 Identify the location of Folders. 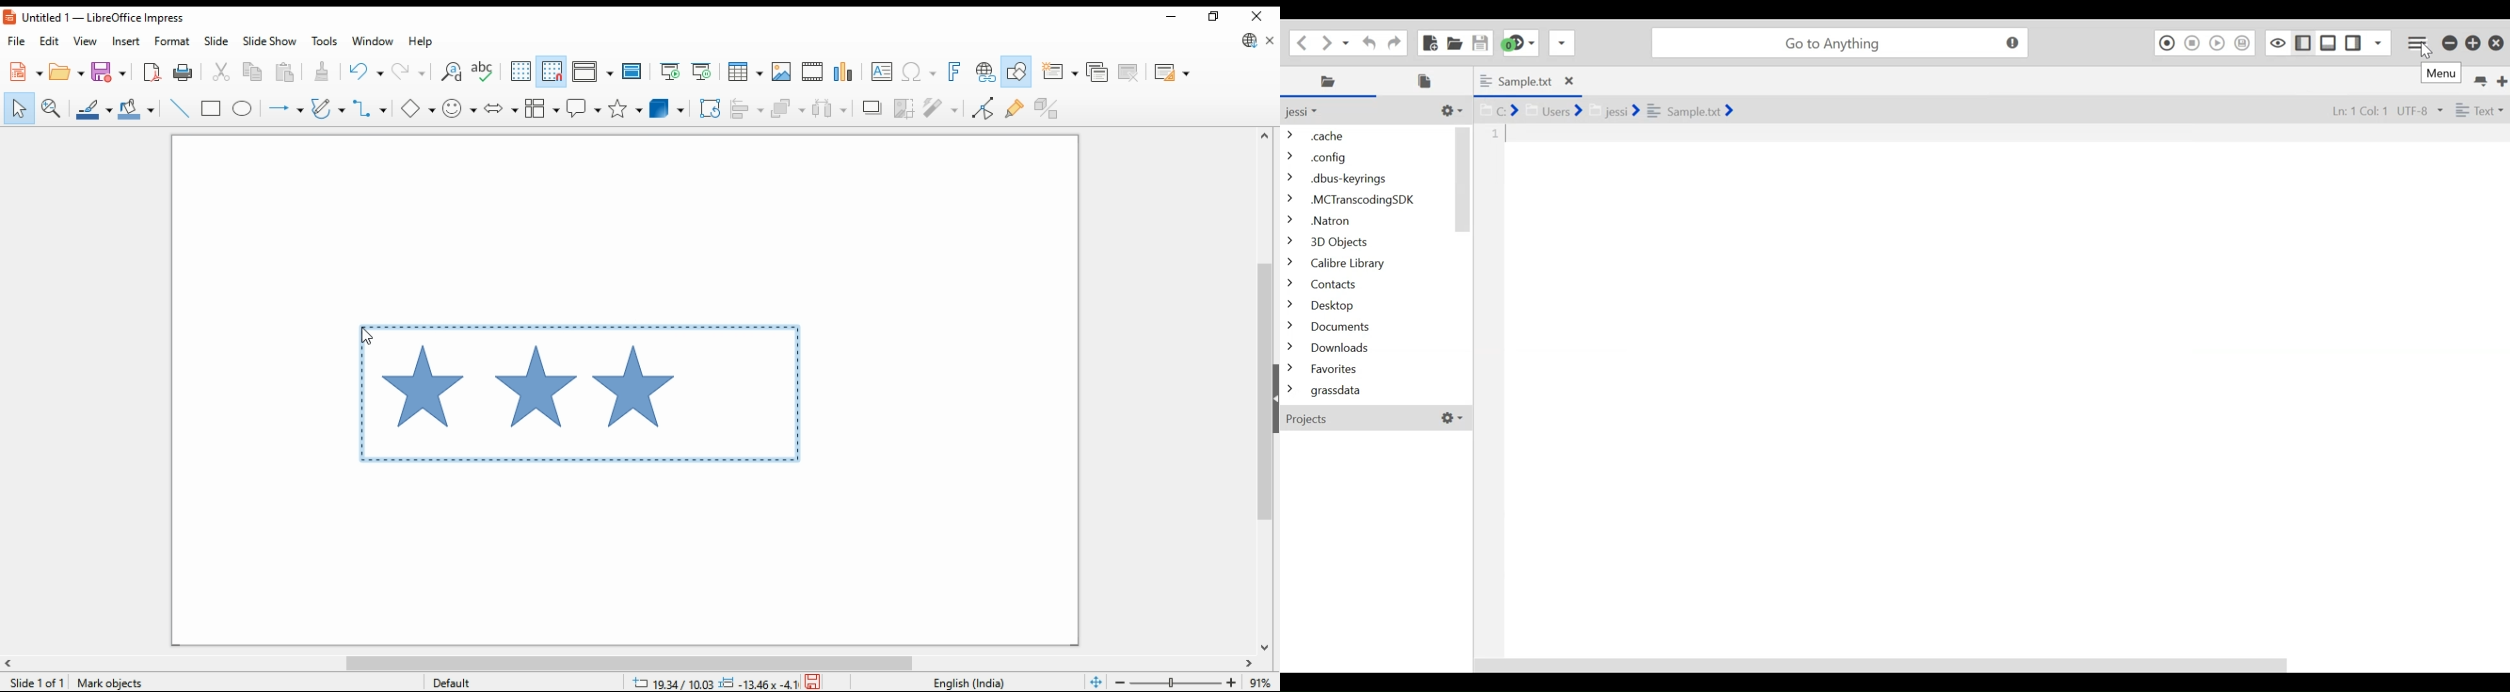
(1366, 265).